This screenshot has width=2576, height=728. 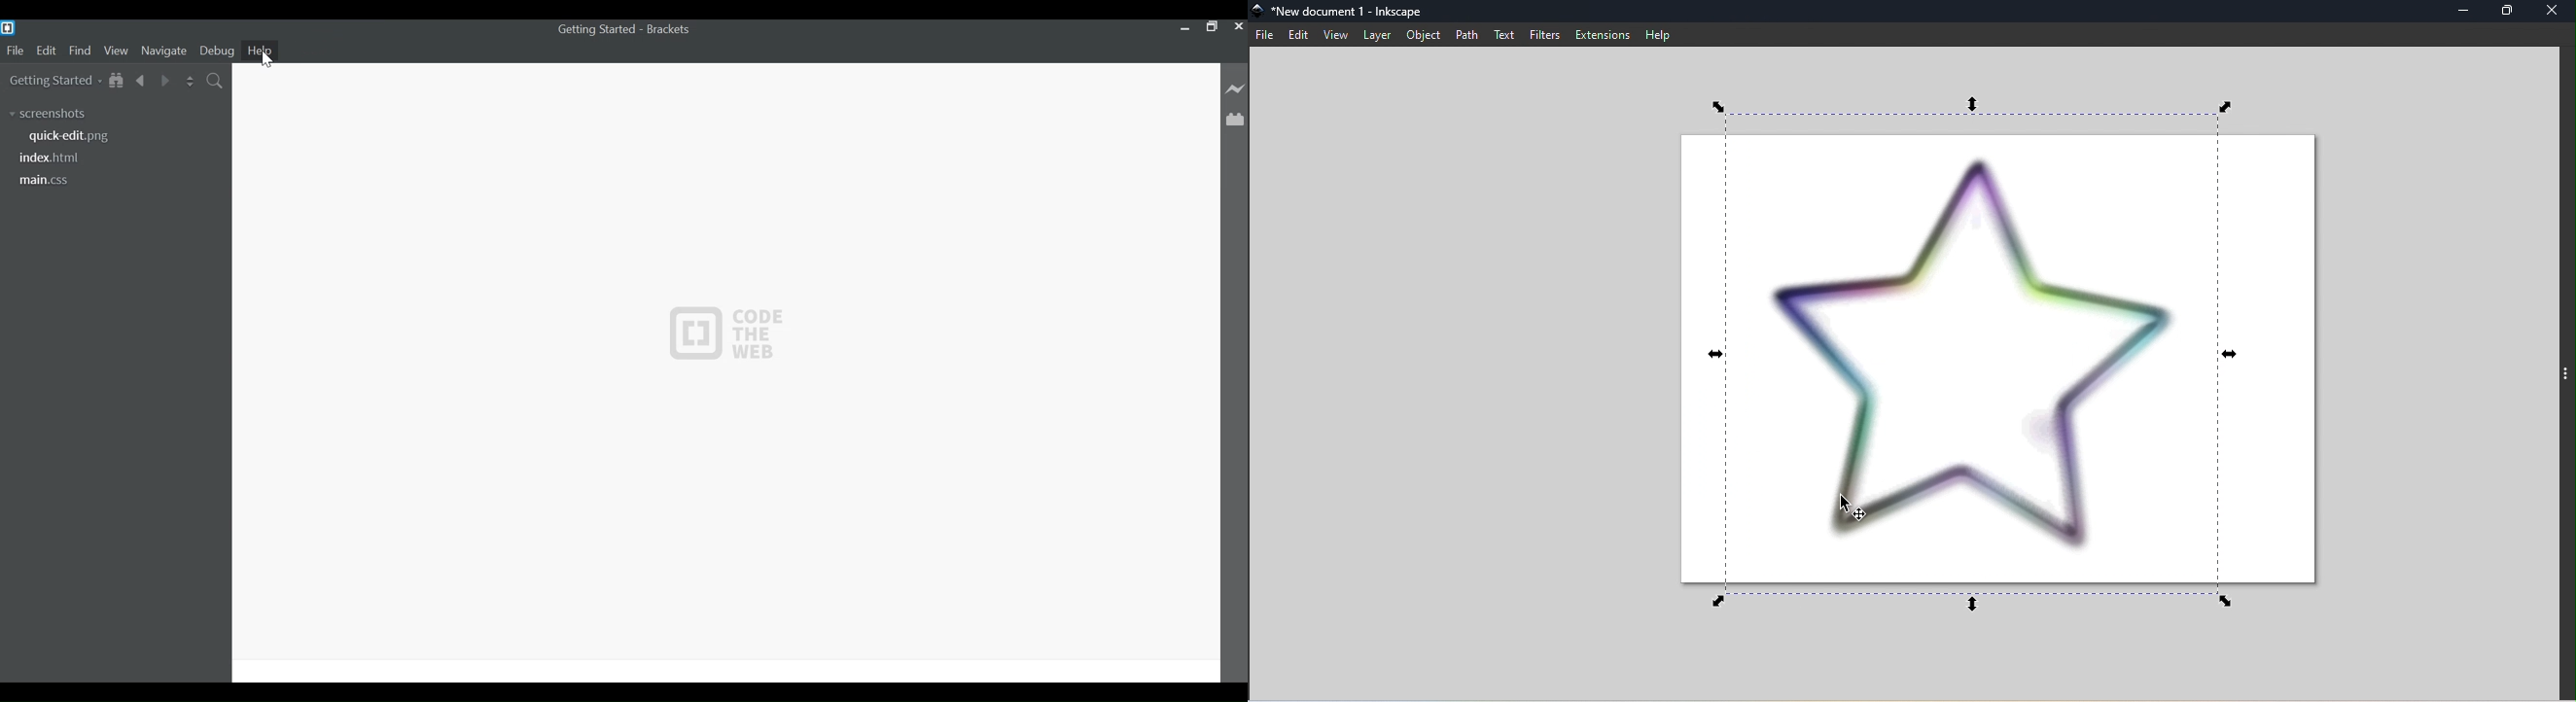 What do you see at coordinates (163, 79) in the screenshot?
I see `Navigate Forward` at bounding box center [163, 79].